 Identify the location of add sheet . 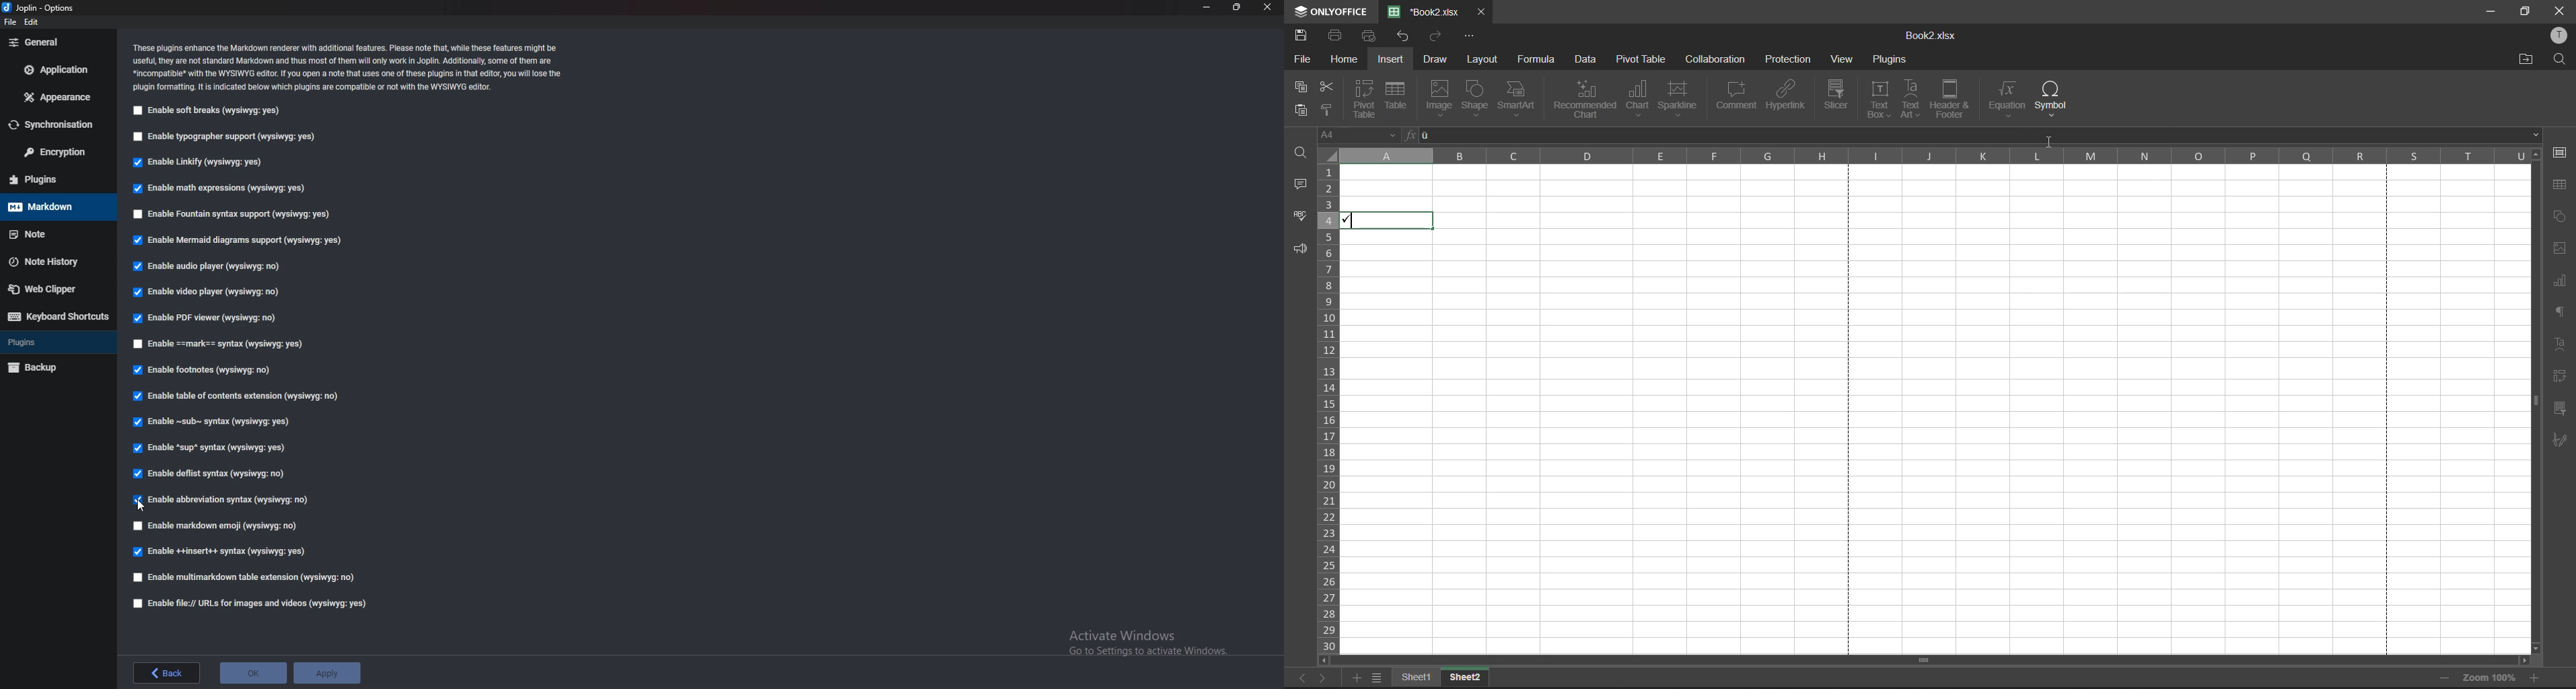
(1356, 680).